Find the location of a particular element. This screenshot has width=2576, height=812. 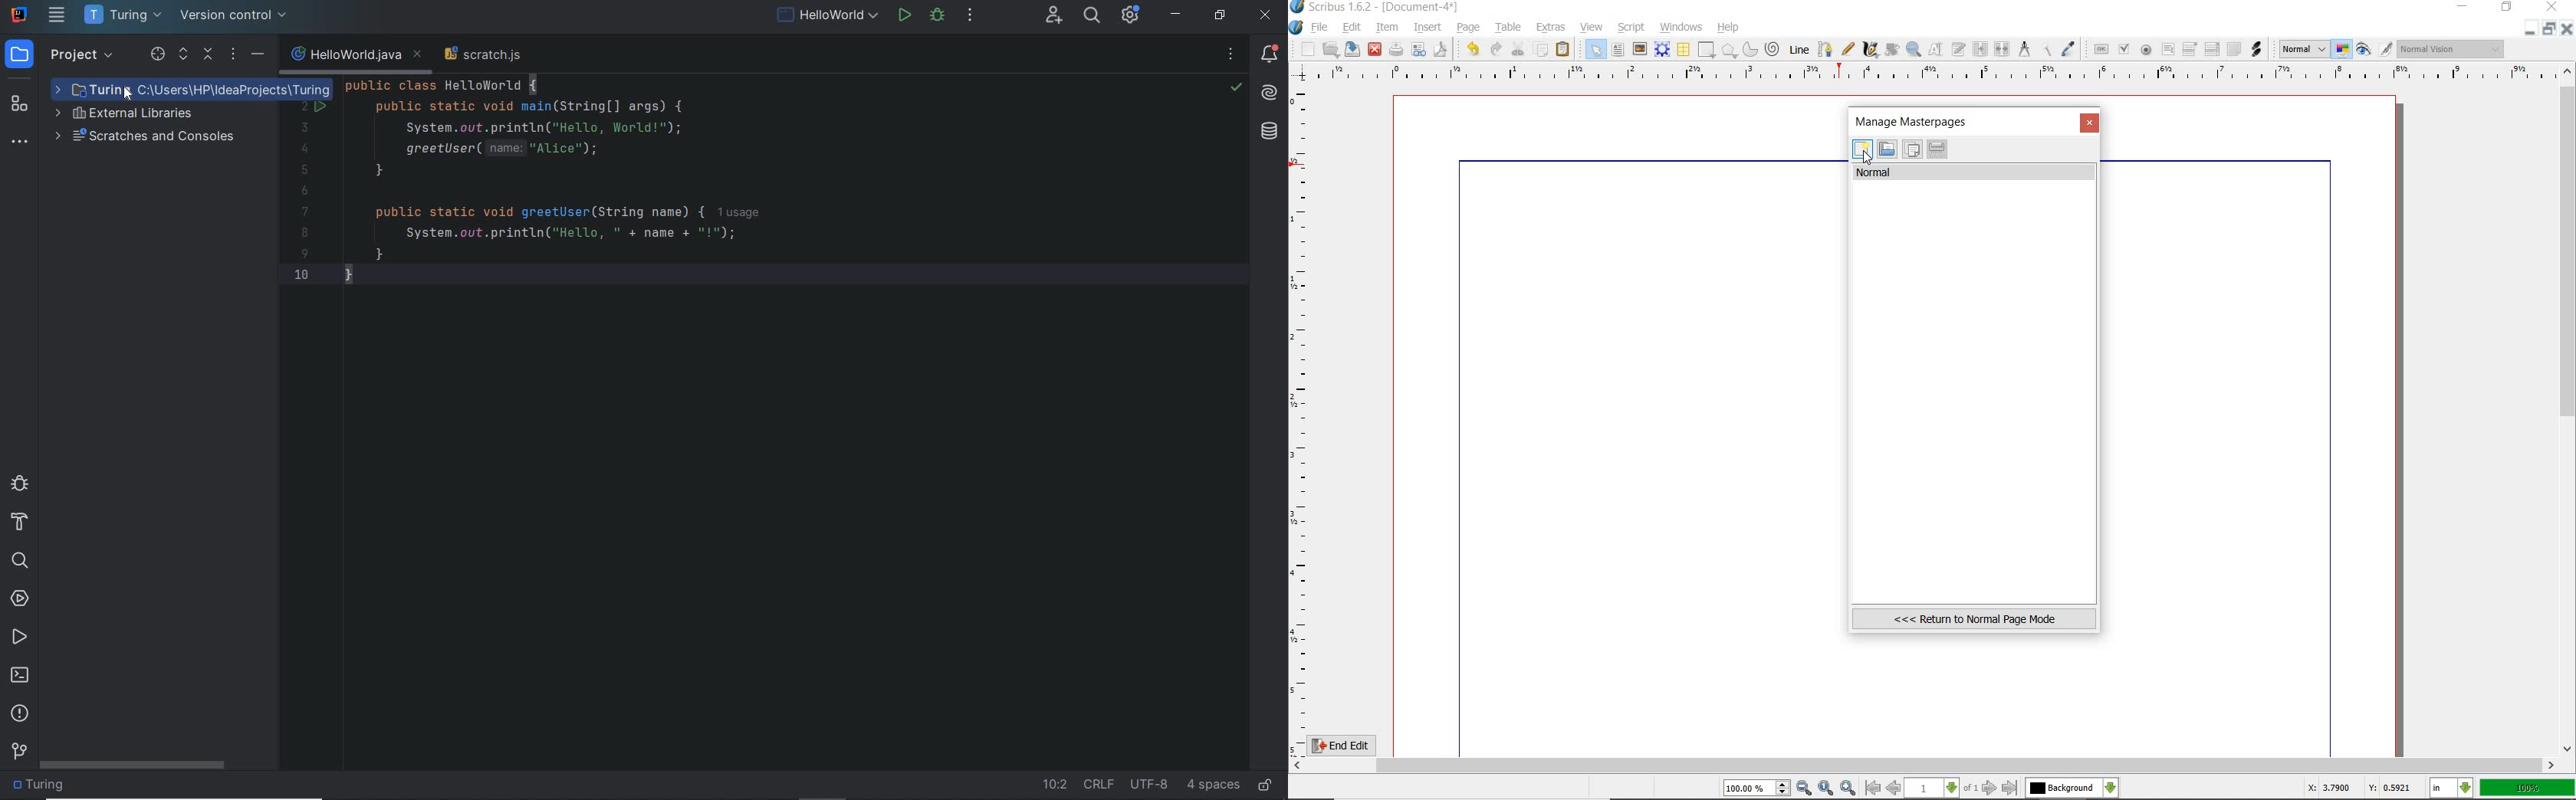

copy item properties is located at coordinates (2048, 48).